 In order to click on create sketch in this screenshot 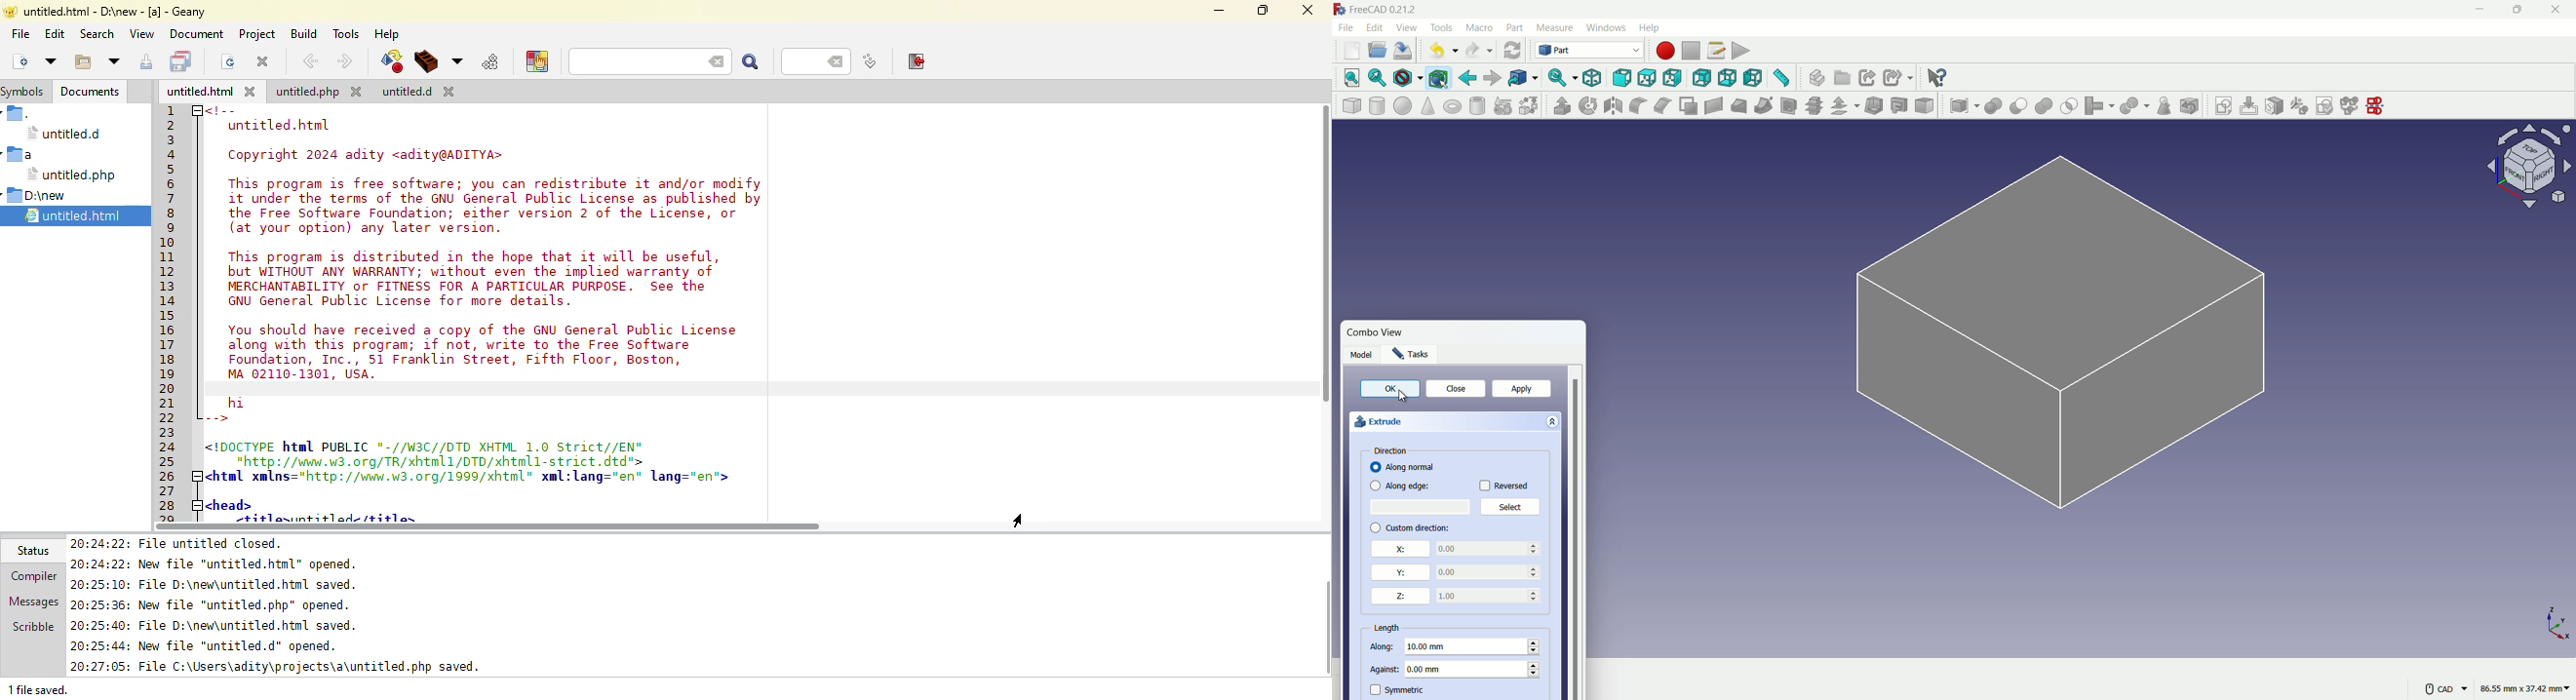, I will do `click(2223, 104)`.